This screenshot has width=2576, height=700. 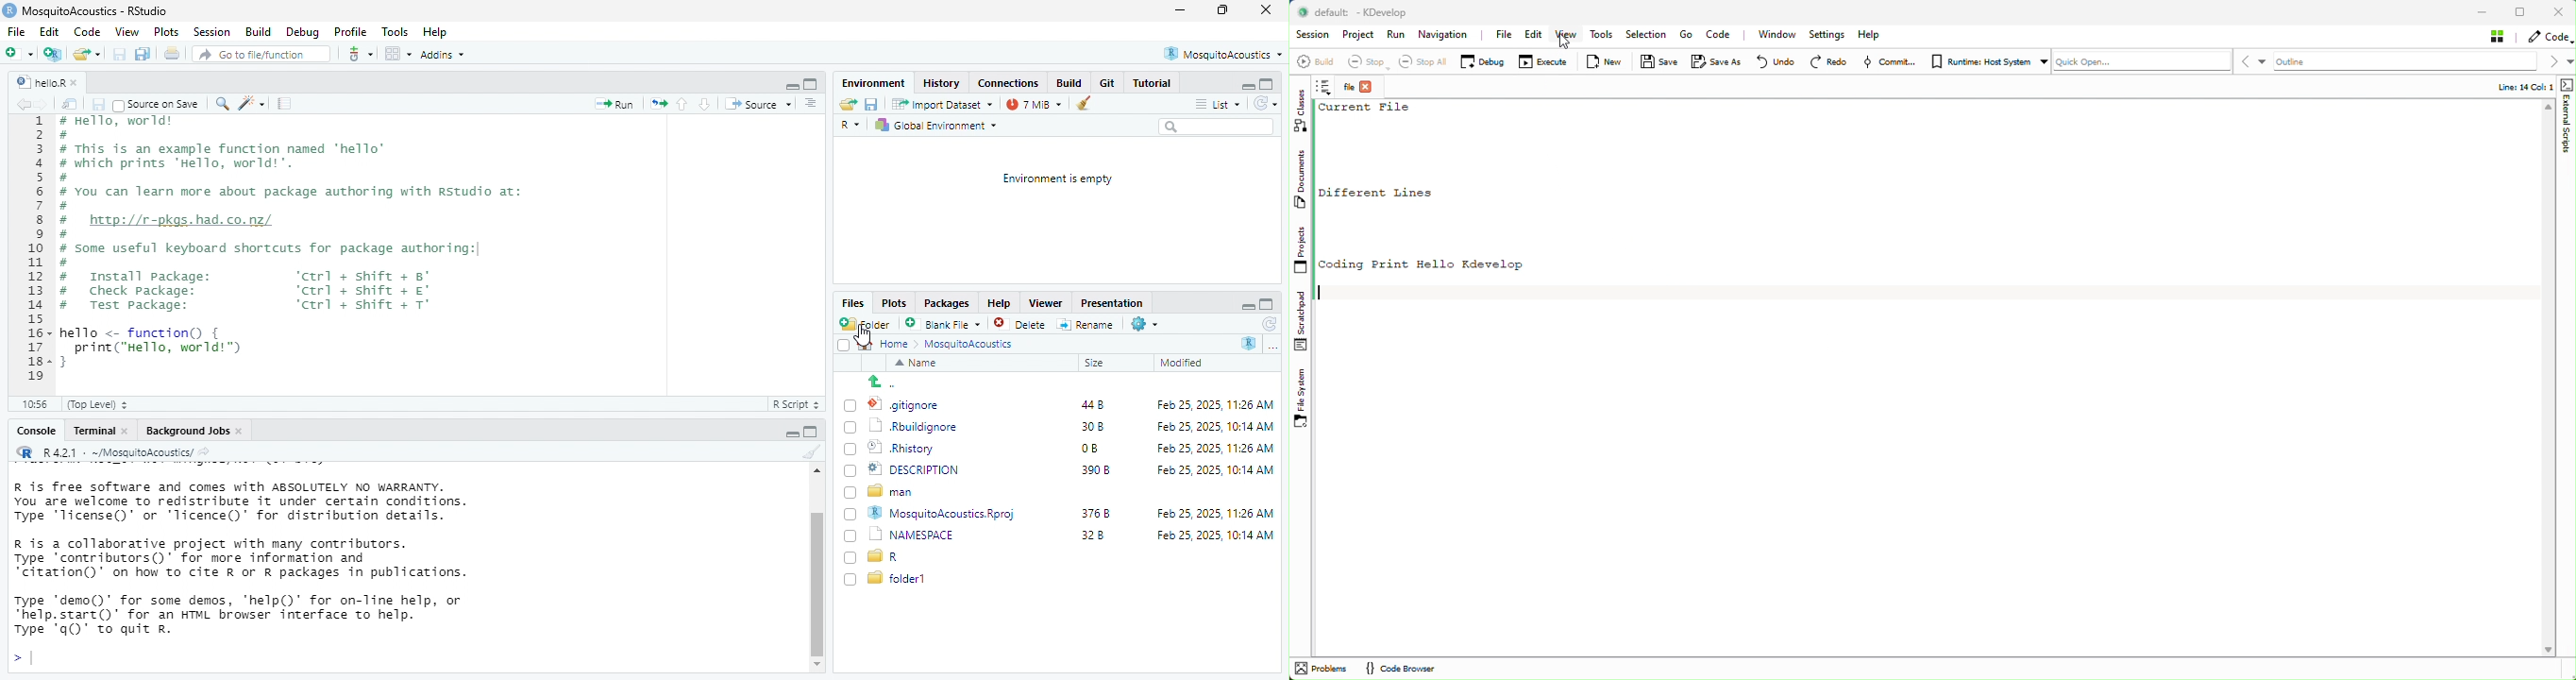 What do you see at coordinates (165, 33) in the screenshot?
I see `Plots` at bounding box center [165, 33].